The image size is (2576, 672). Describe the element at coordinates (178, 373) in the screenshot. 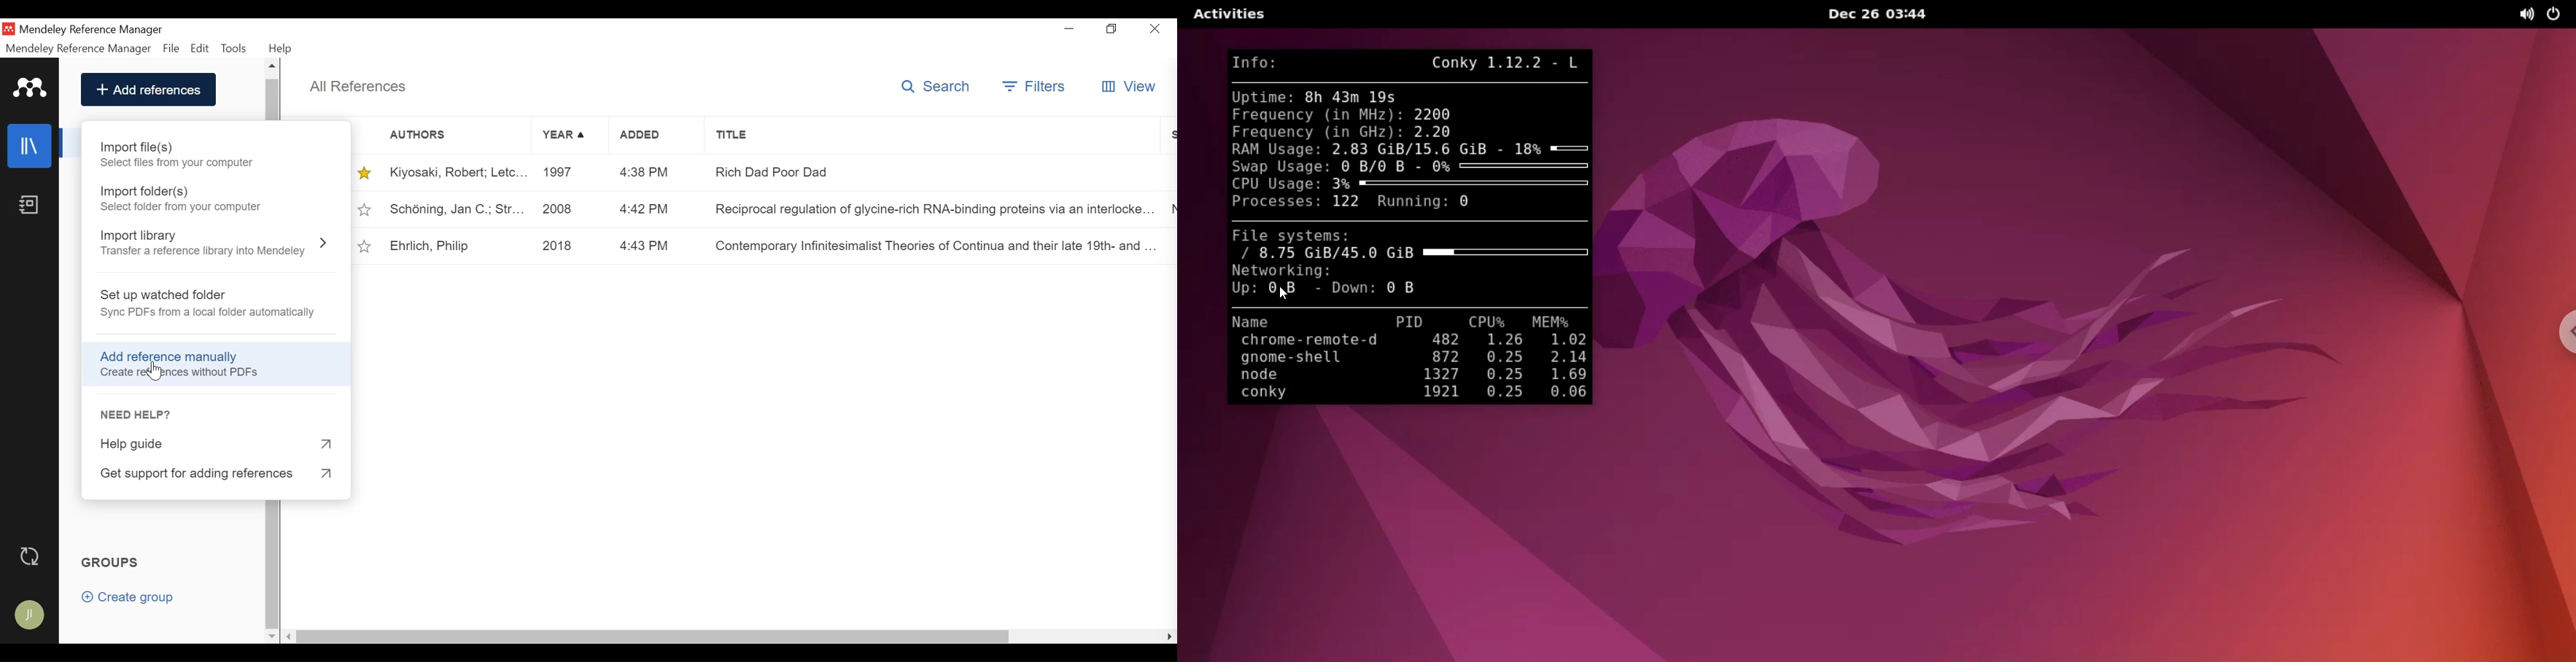

I see `Create without PDFs` at that location.